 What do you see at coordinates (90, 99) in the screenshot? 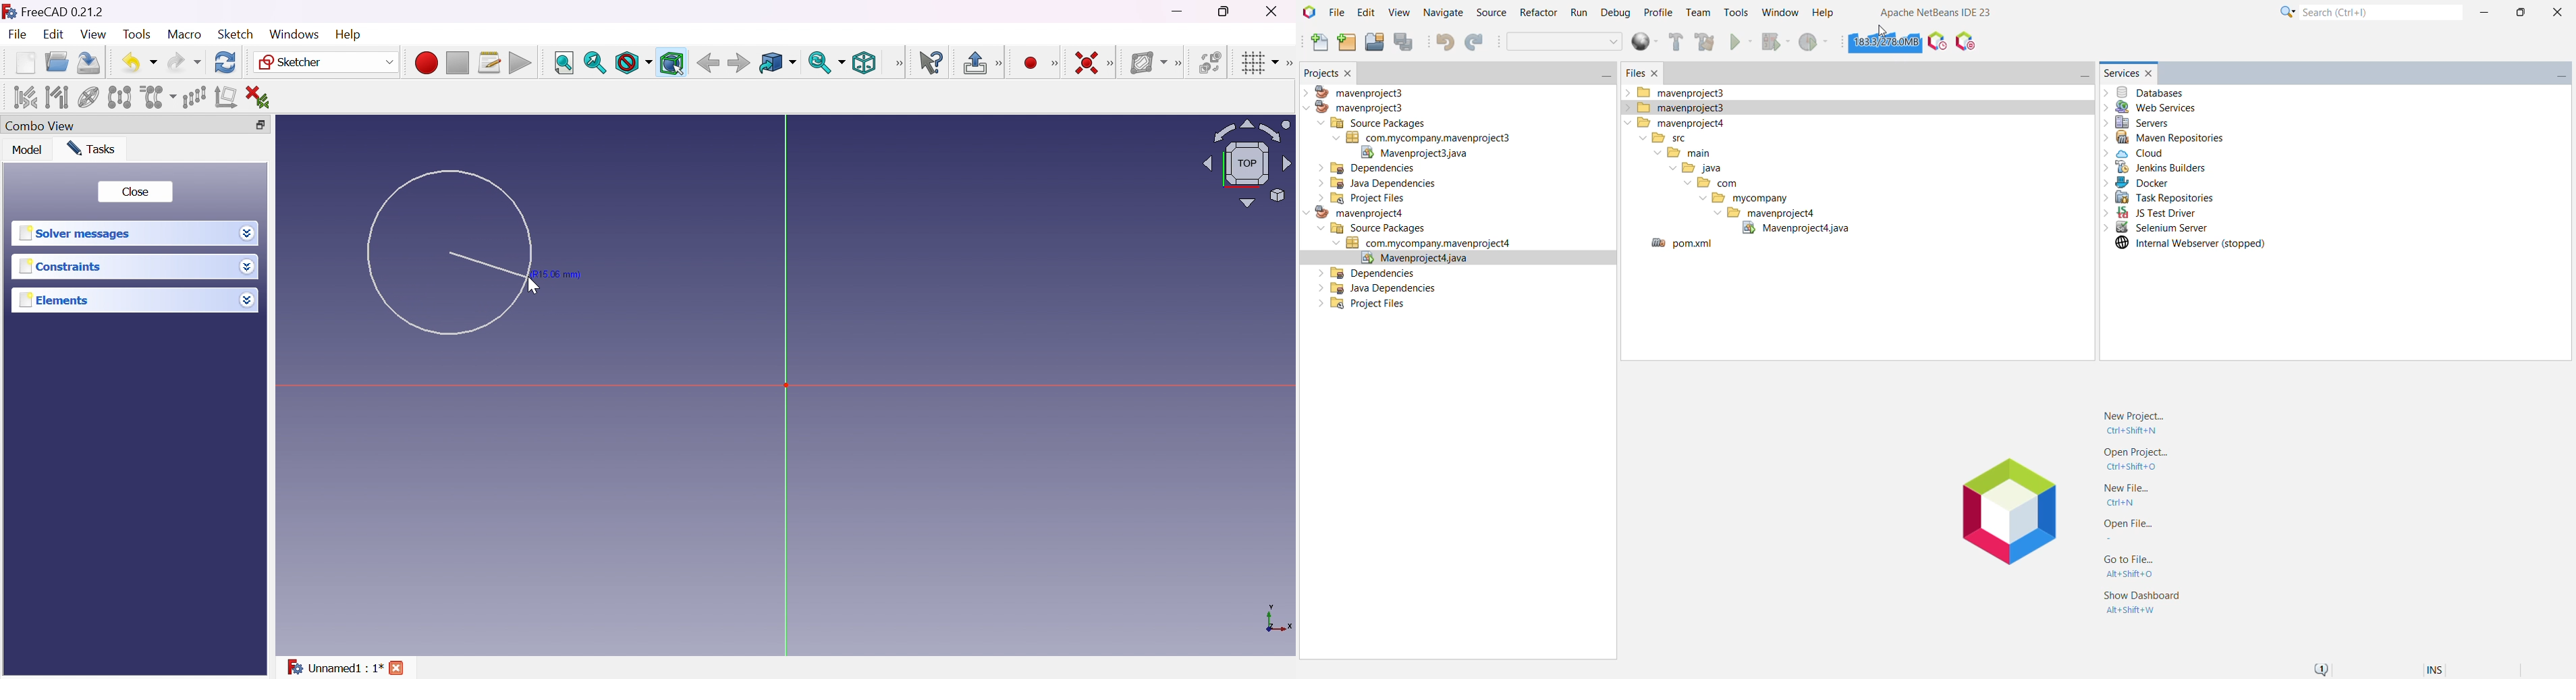
I see `Show/hide internal geometry` at bounding box center [90, 99].